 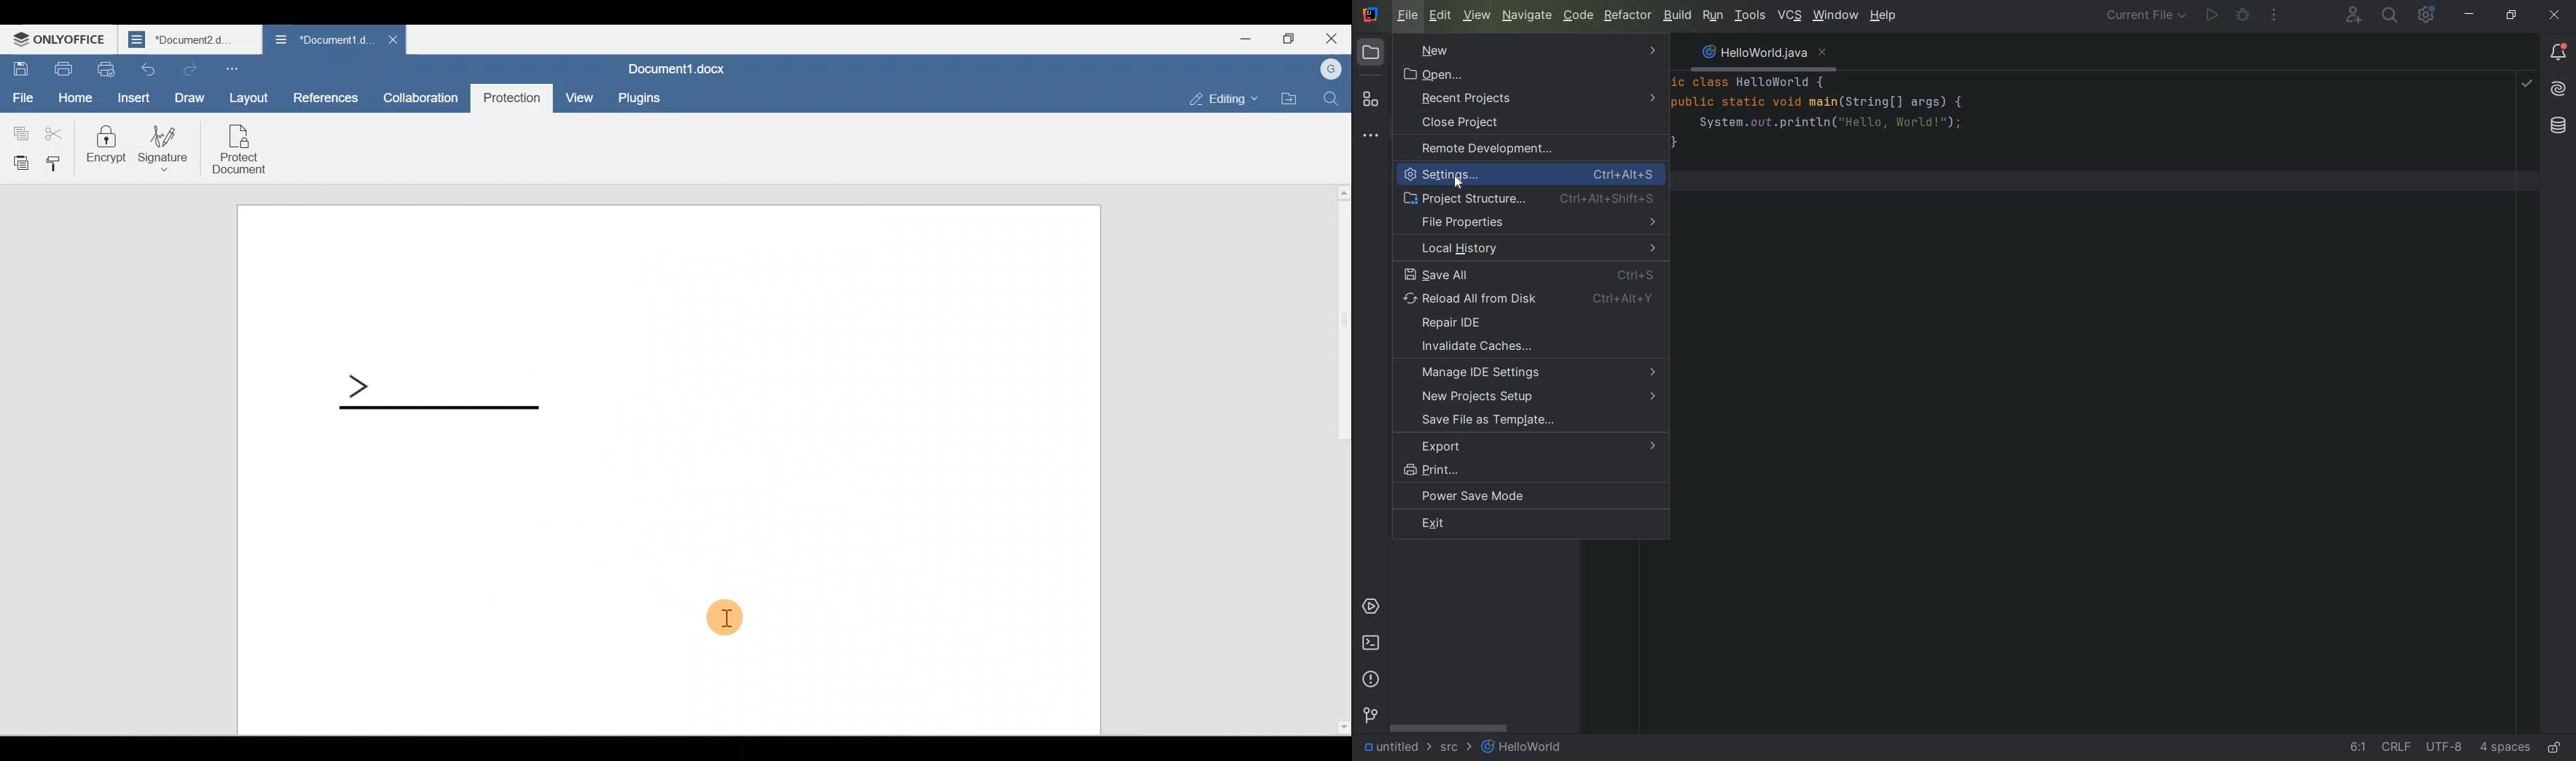 I want to click on Draw, so click(x=194, y=99).